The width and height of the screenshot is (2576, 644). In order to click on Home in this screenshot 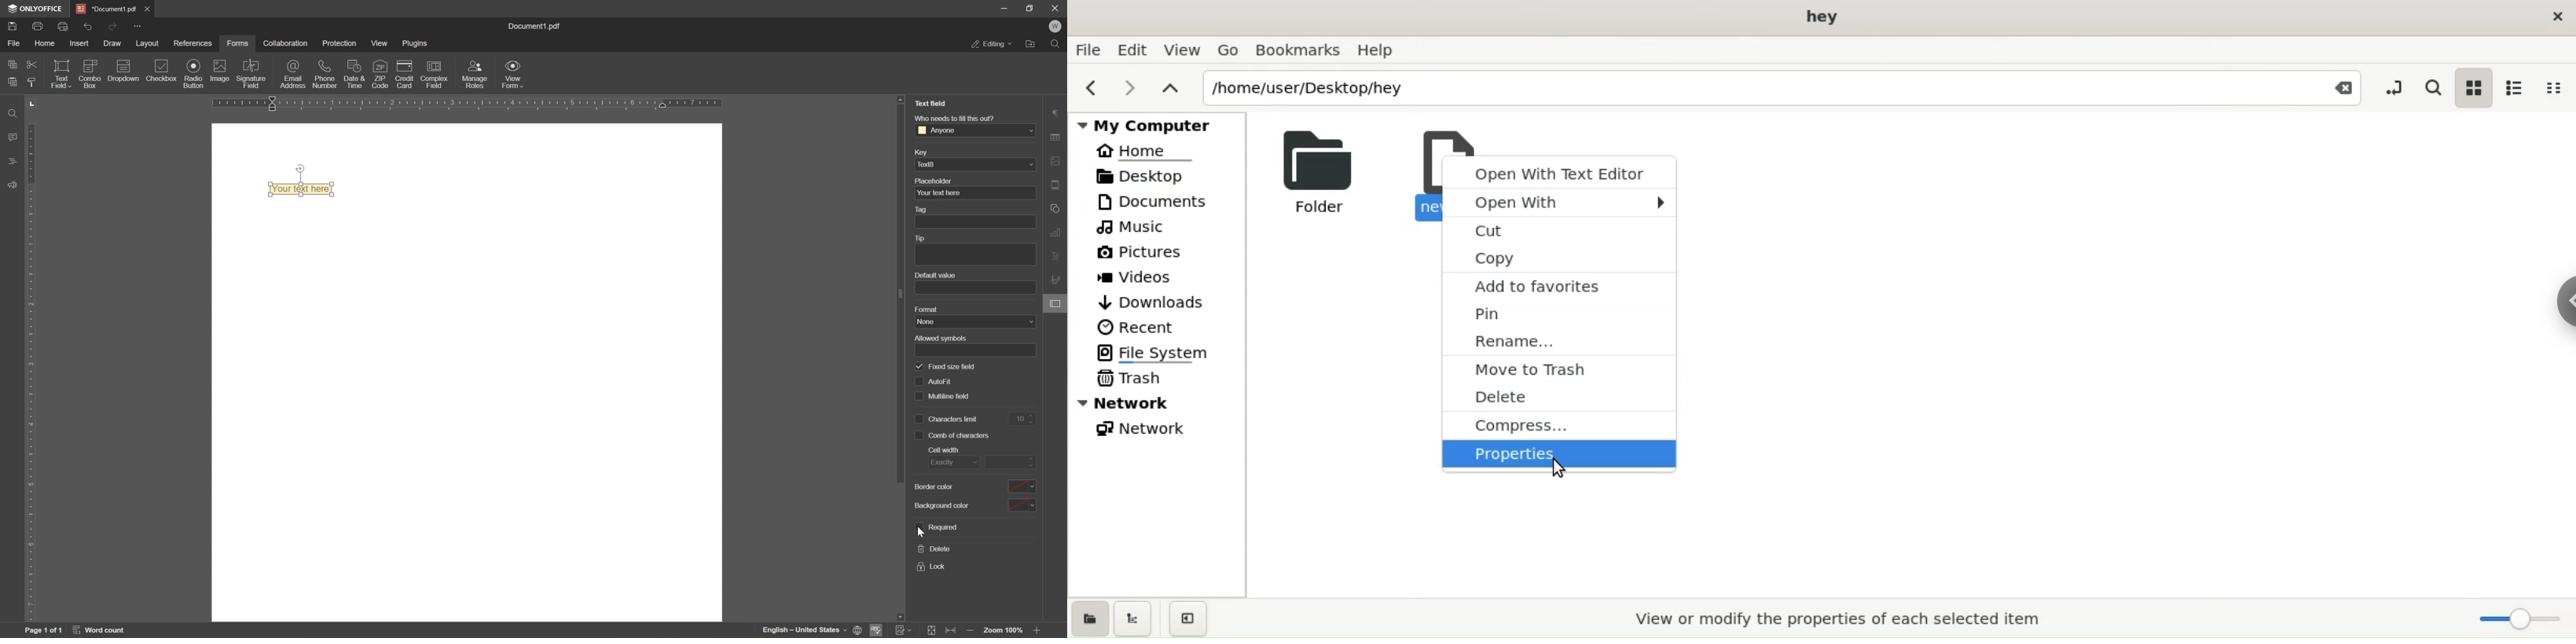, I will do `click(1161, 152)`.